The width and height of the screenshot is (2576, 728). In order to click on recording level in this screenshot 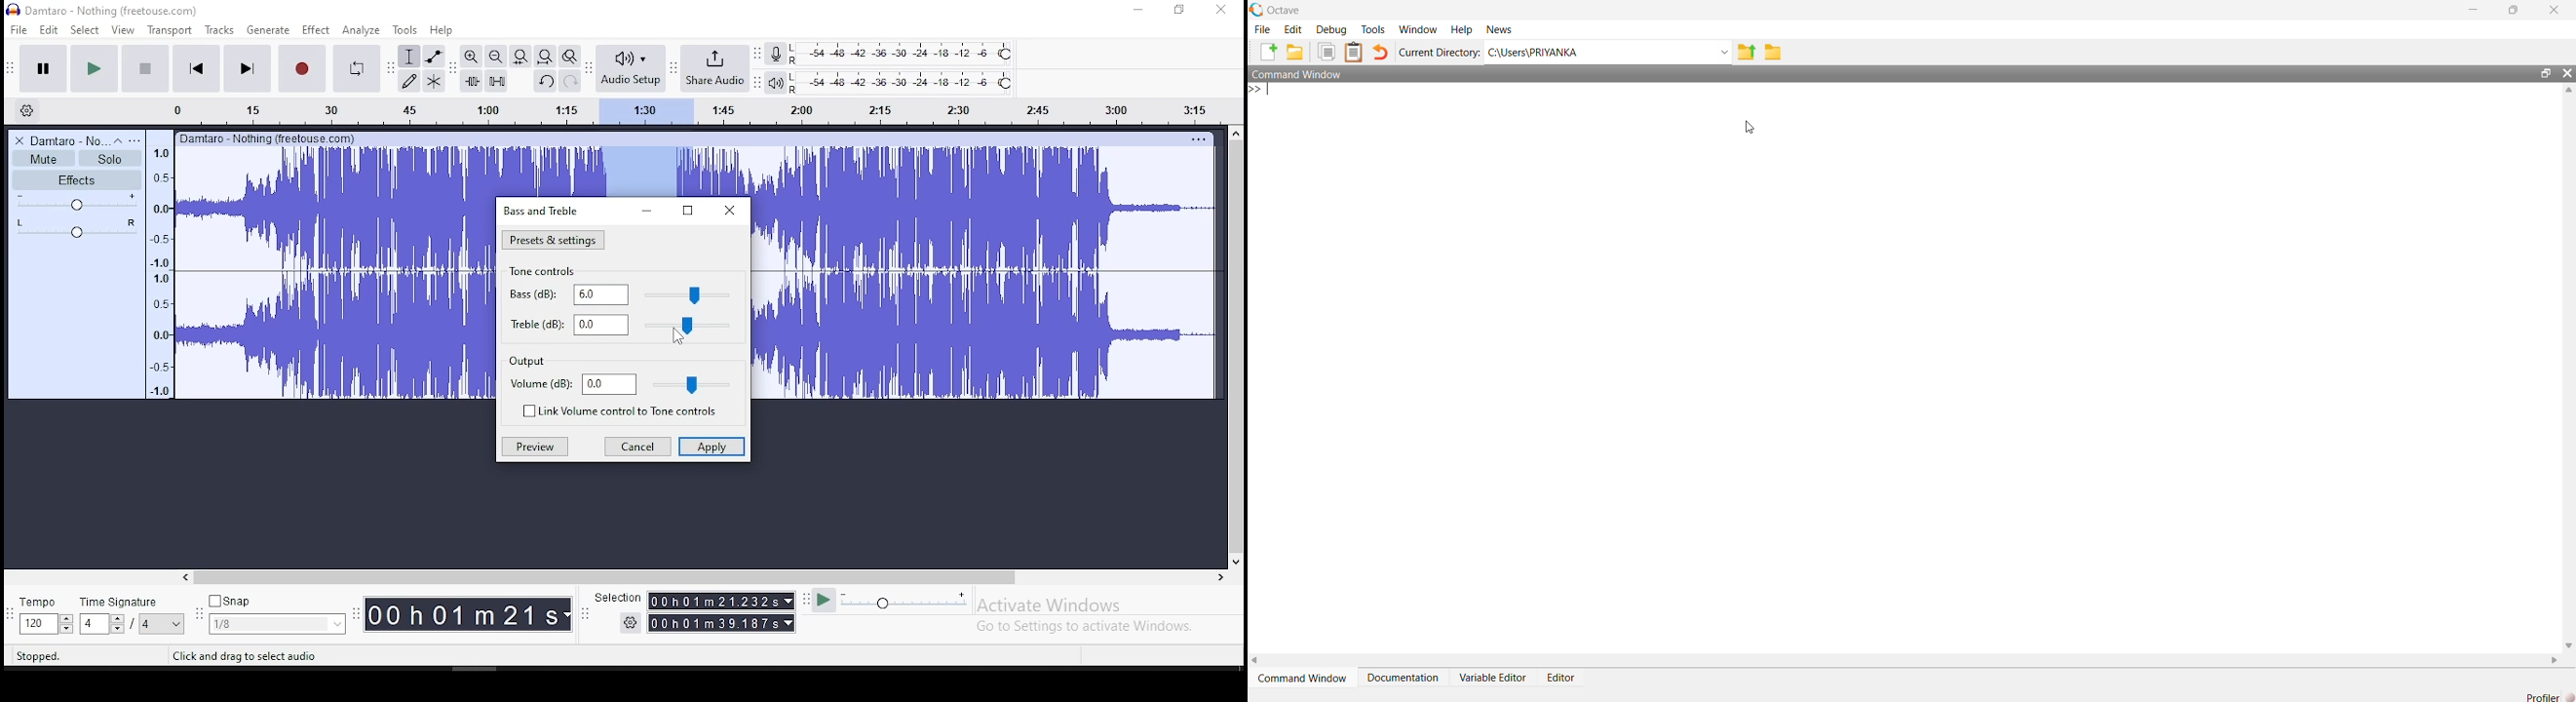, I will do `click(904, 53)`.